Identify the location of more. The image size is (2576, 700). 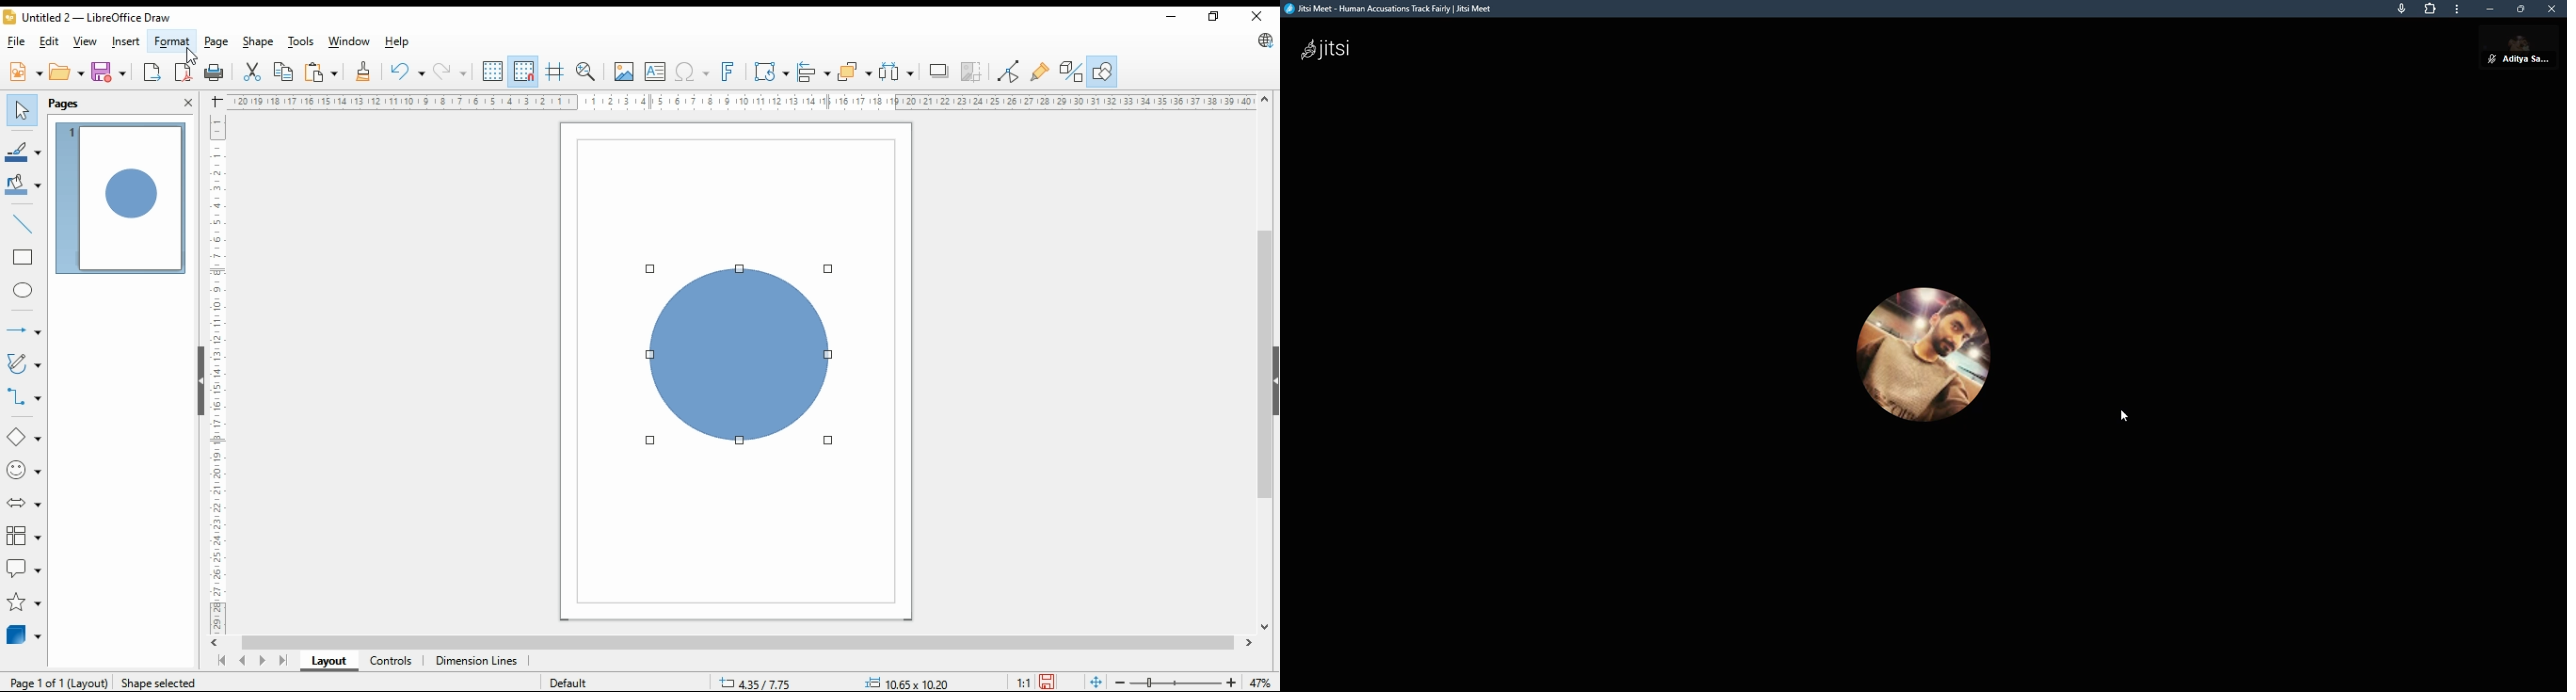
(2461, 10).